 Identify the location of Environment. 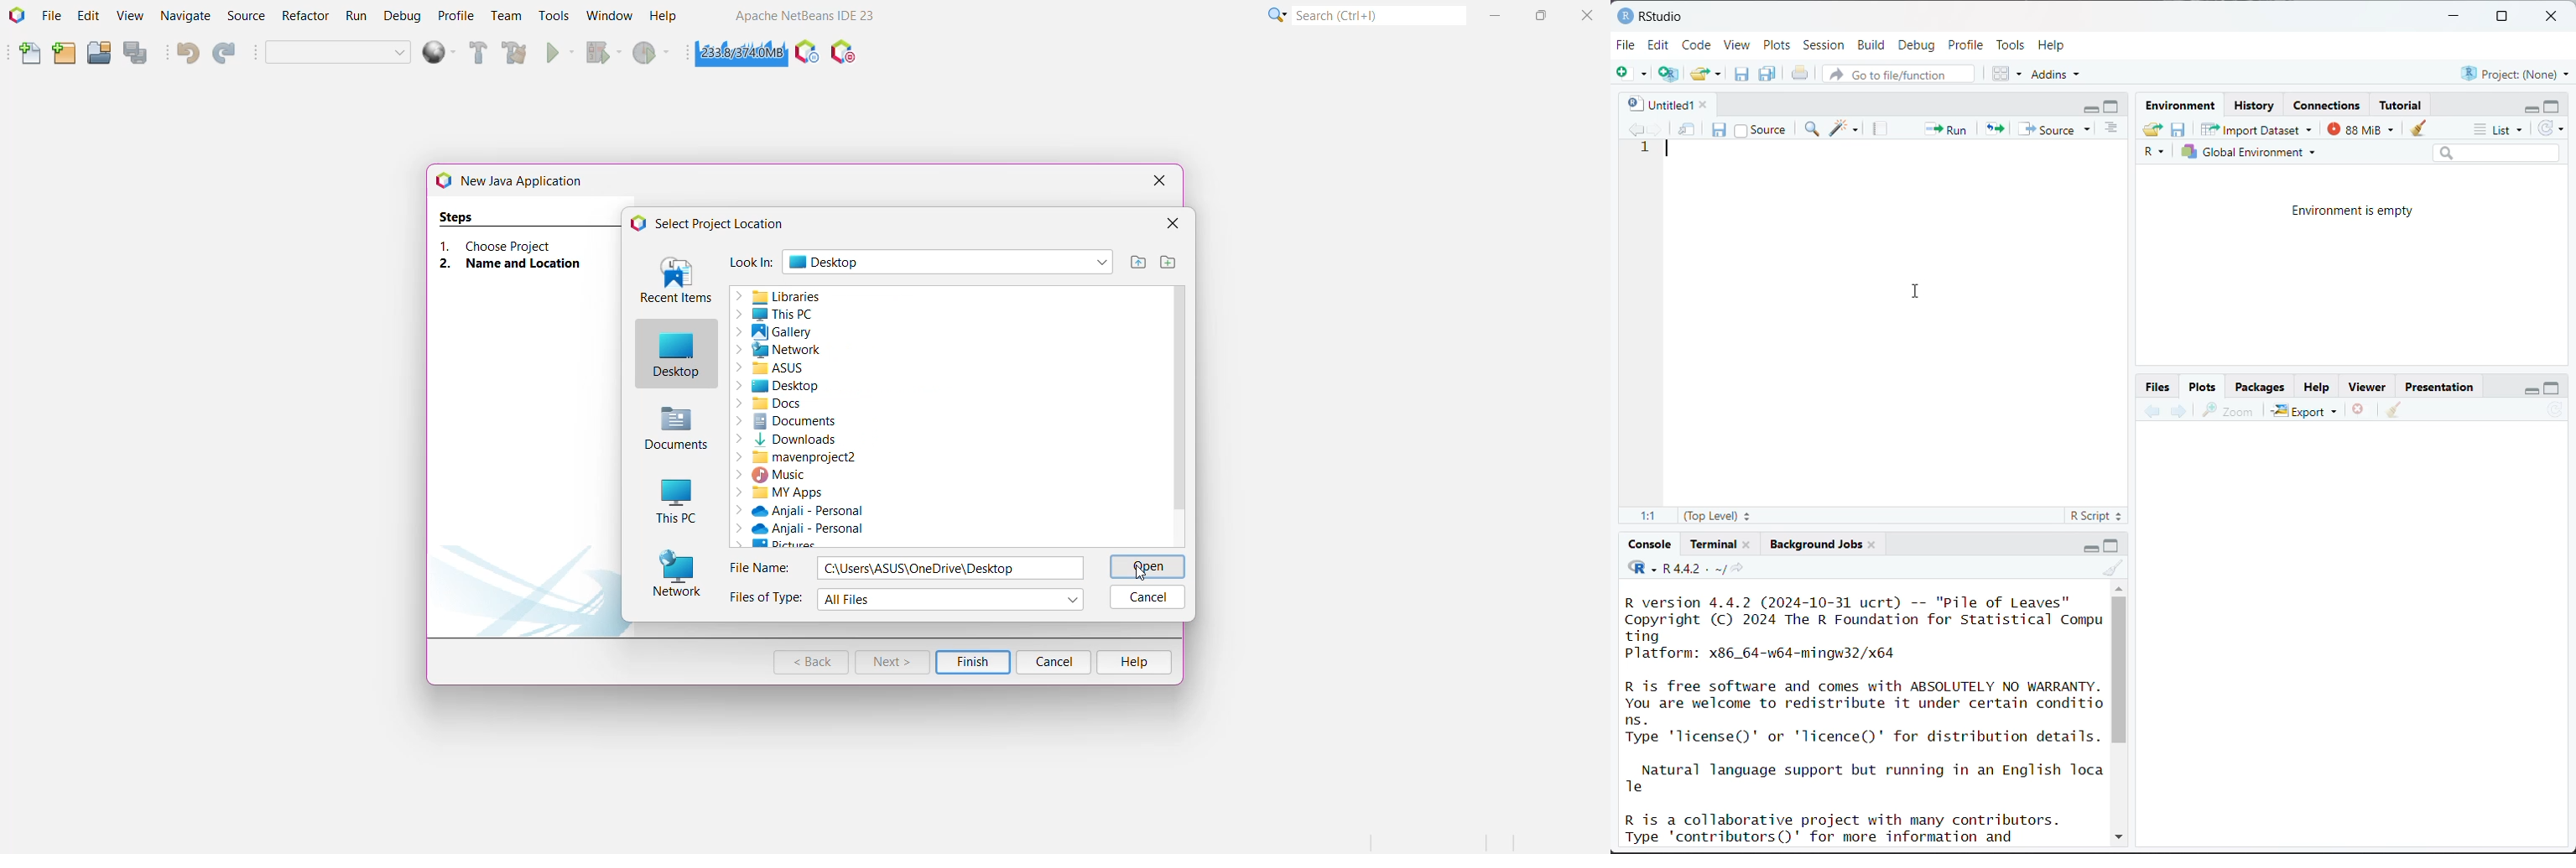
(2184, 106).